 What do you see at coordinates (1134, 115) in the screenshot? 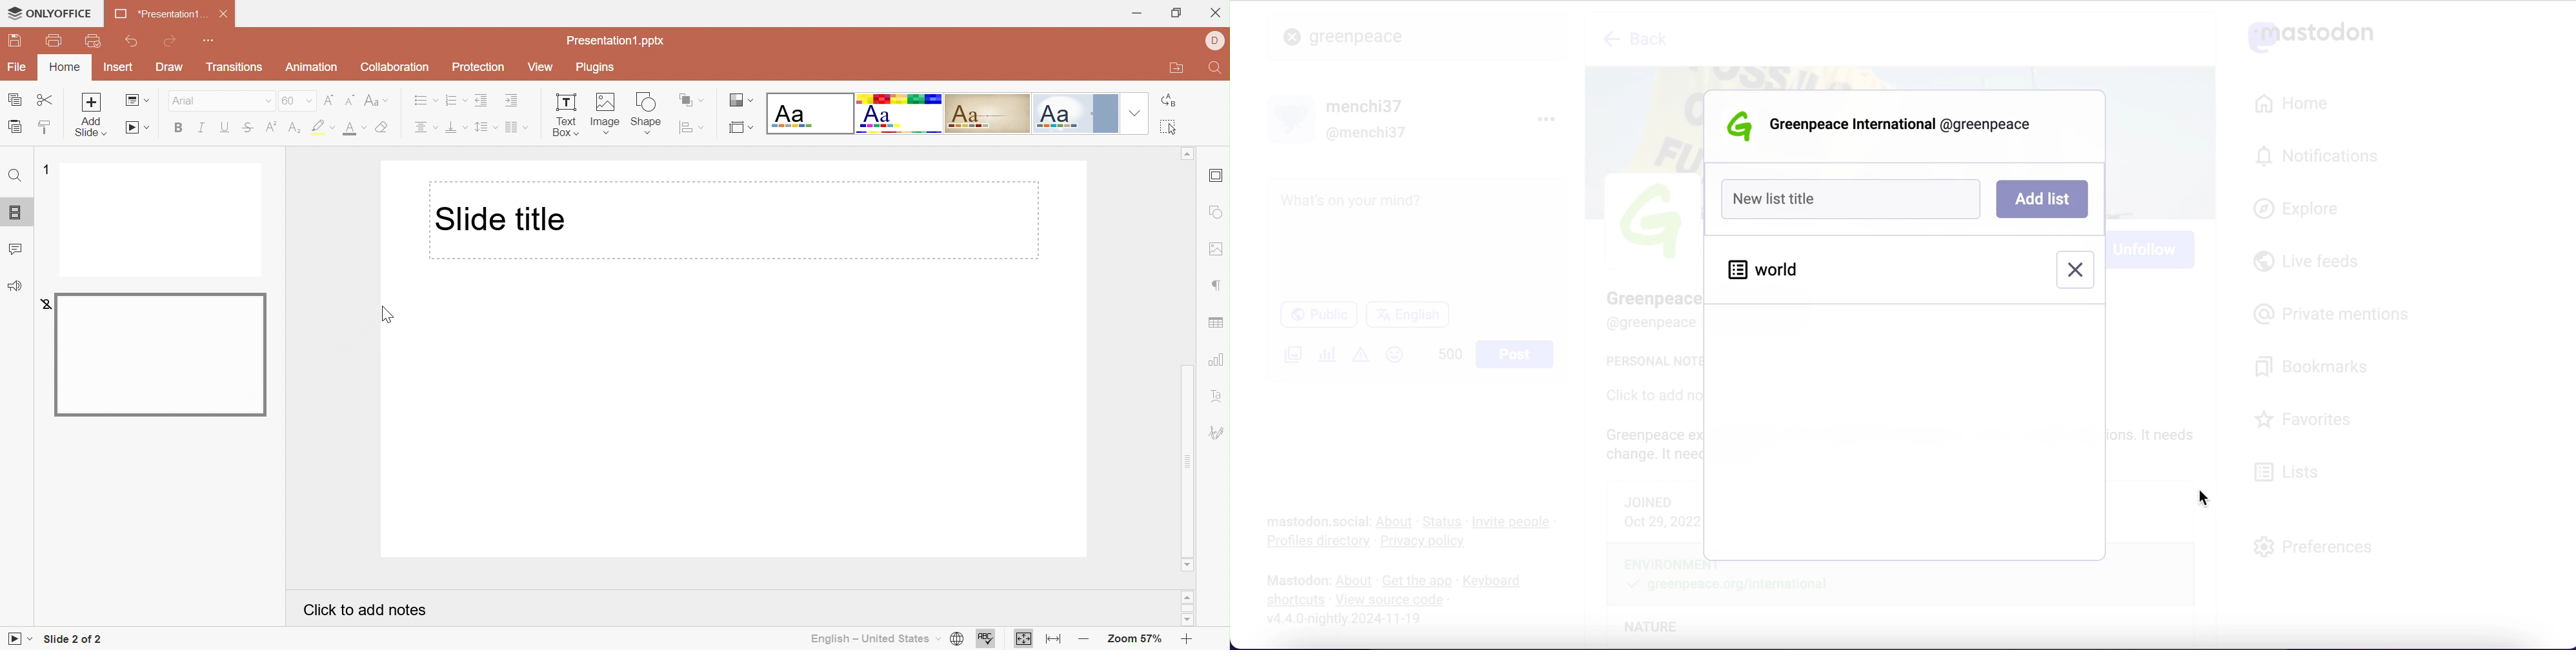
I see `Drop Down` at bounding box center [1134, 115].